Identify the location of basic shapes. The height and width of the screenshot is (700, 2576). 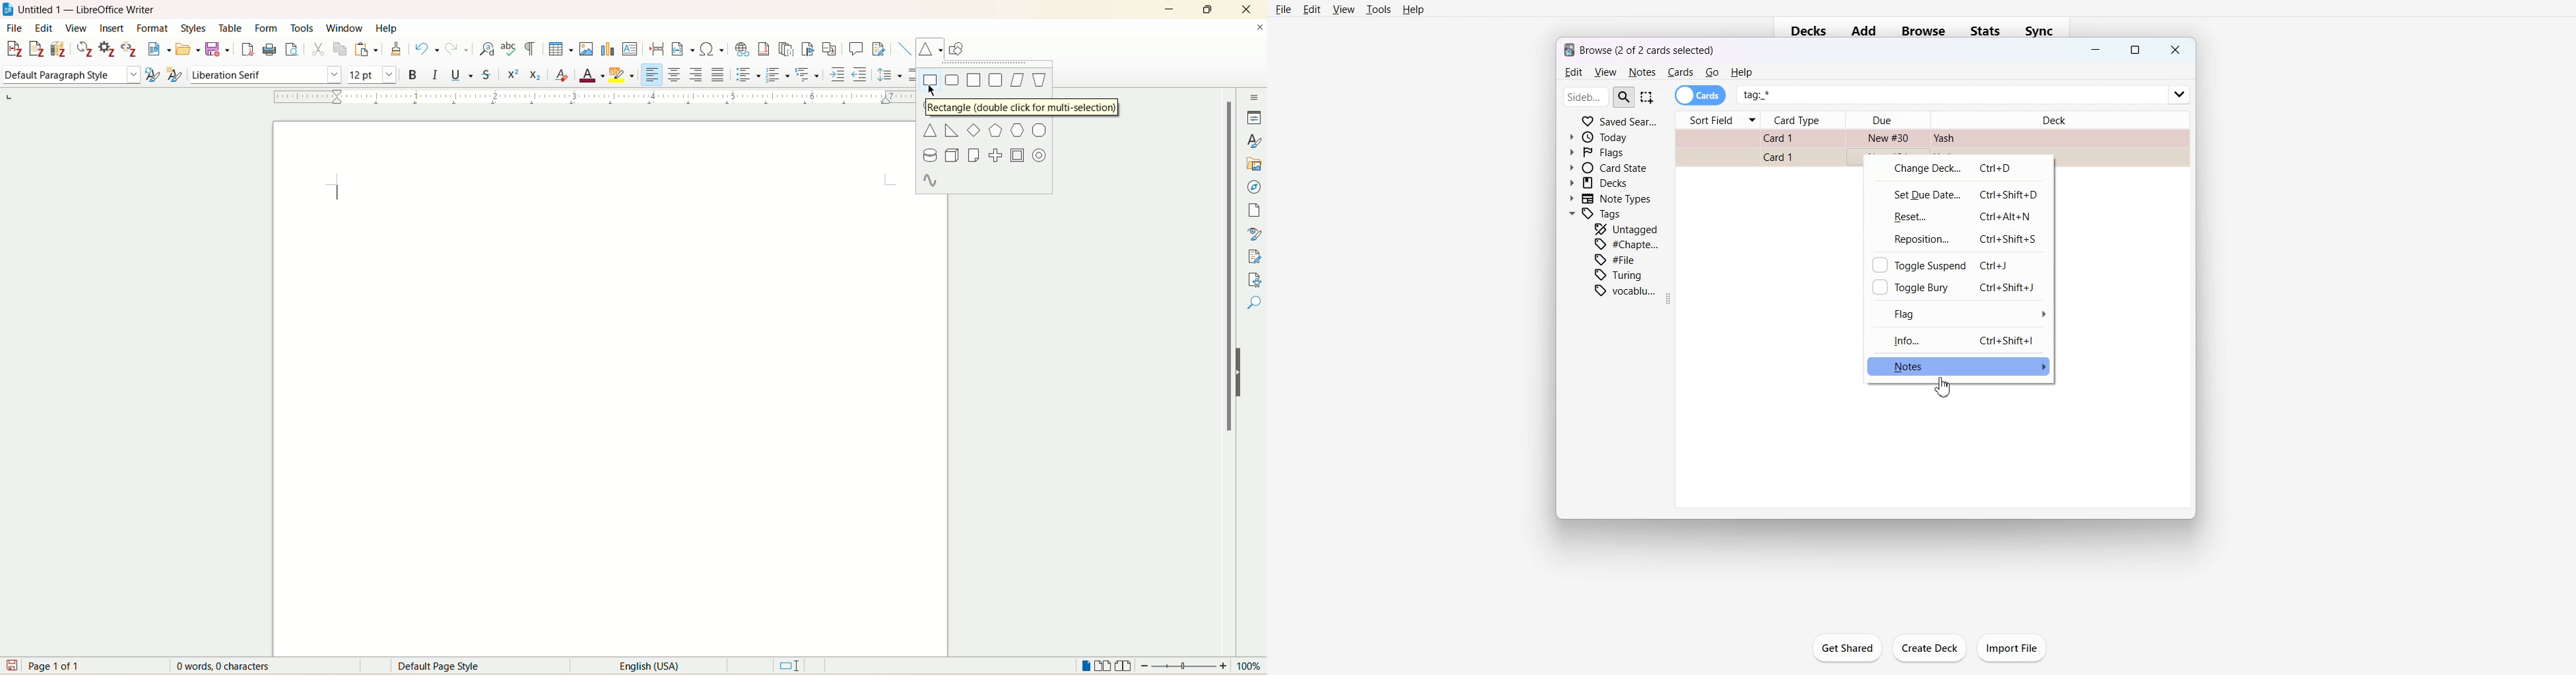
(928, 50).